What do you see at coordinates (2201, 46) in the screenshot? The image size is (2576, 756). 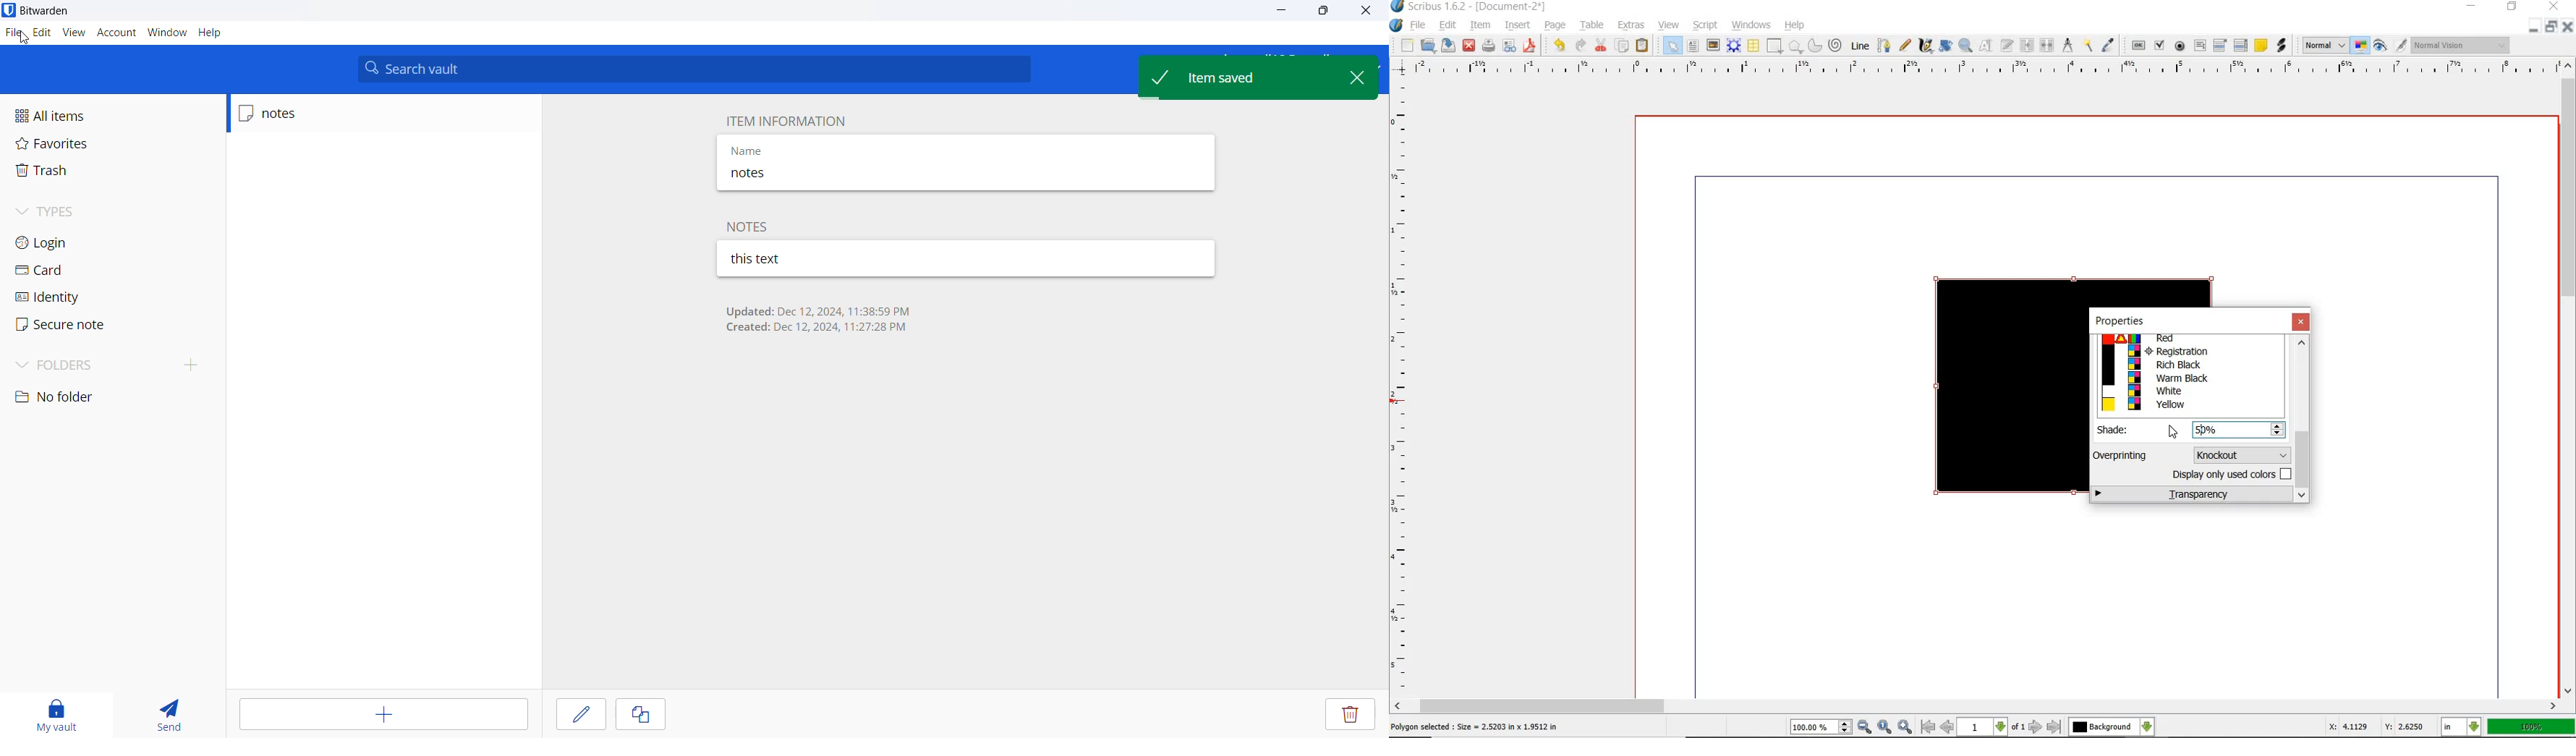 I see `pdf text field` at bounding box center [2201, 46].